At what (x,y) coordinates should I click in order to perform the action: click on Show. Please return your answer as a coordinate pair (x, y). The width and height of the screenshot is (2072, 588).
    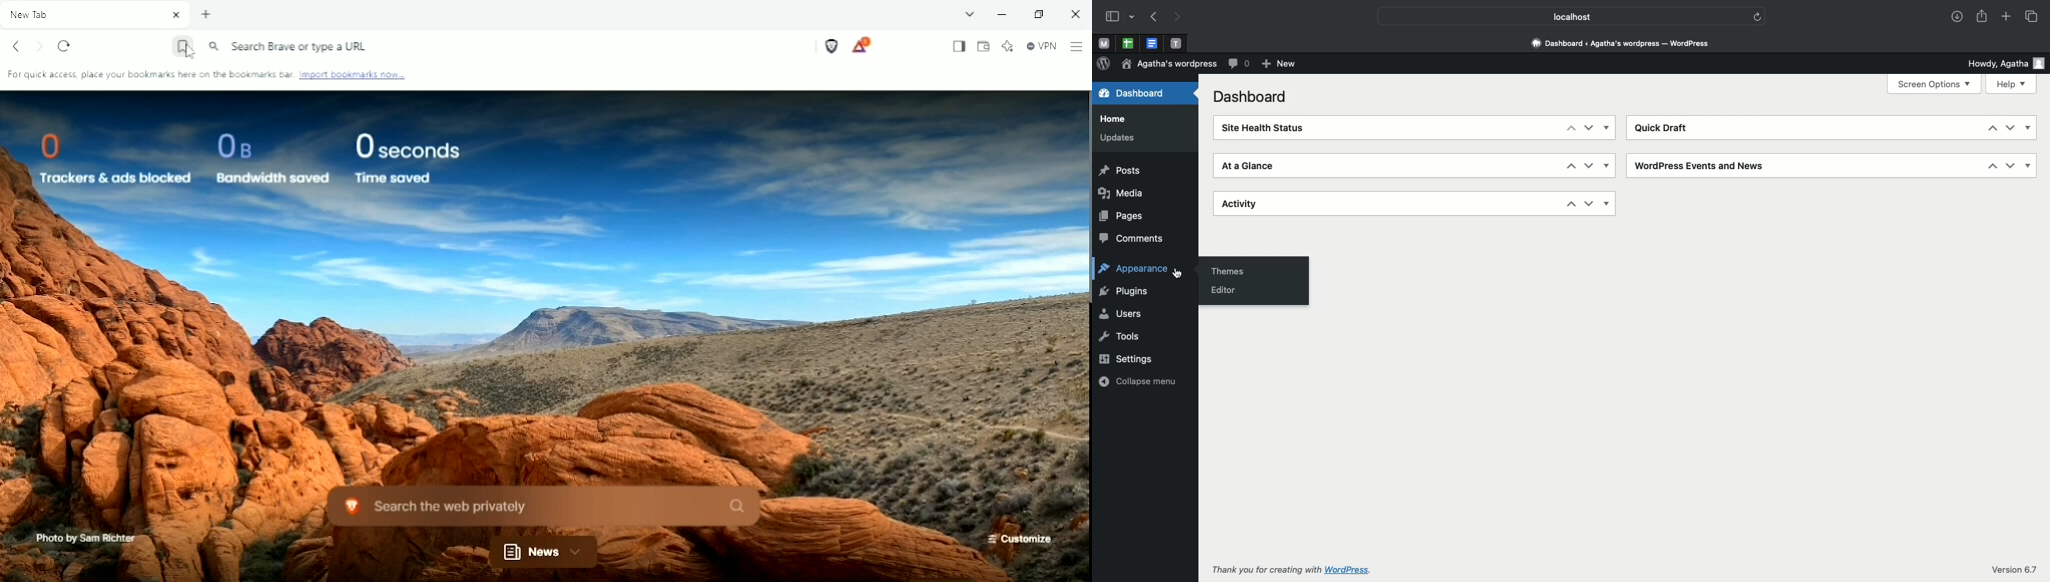
    Looking at the image, I should click on (1607, 203).